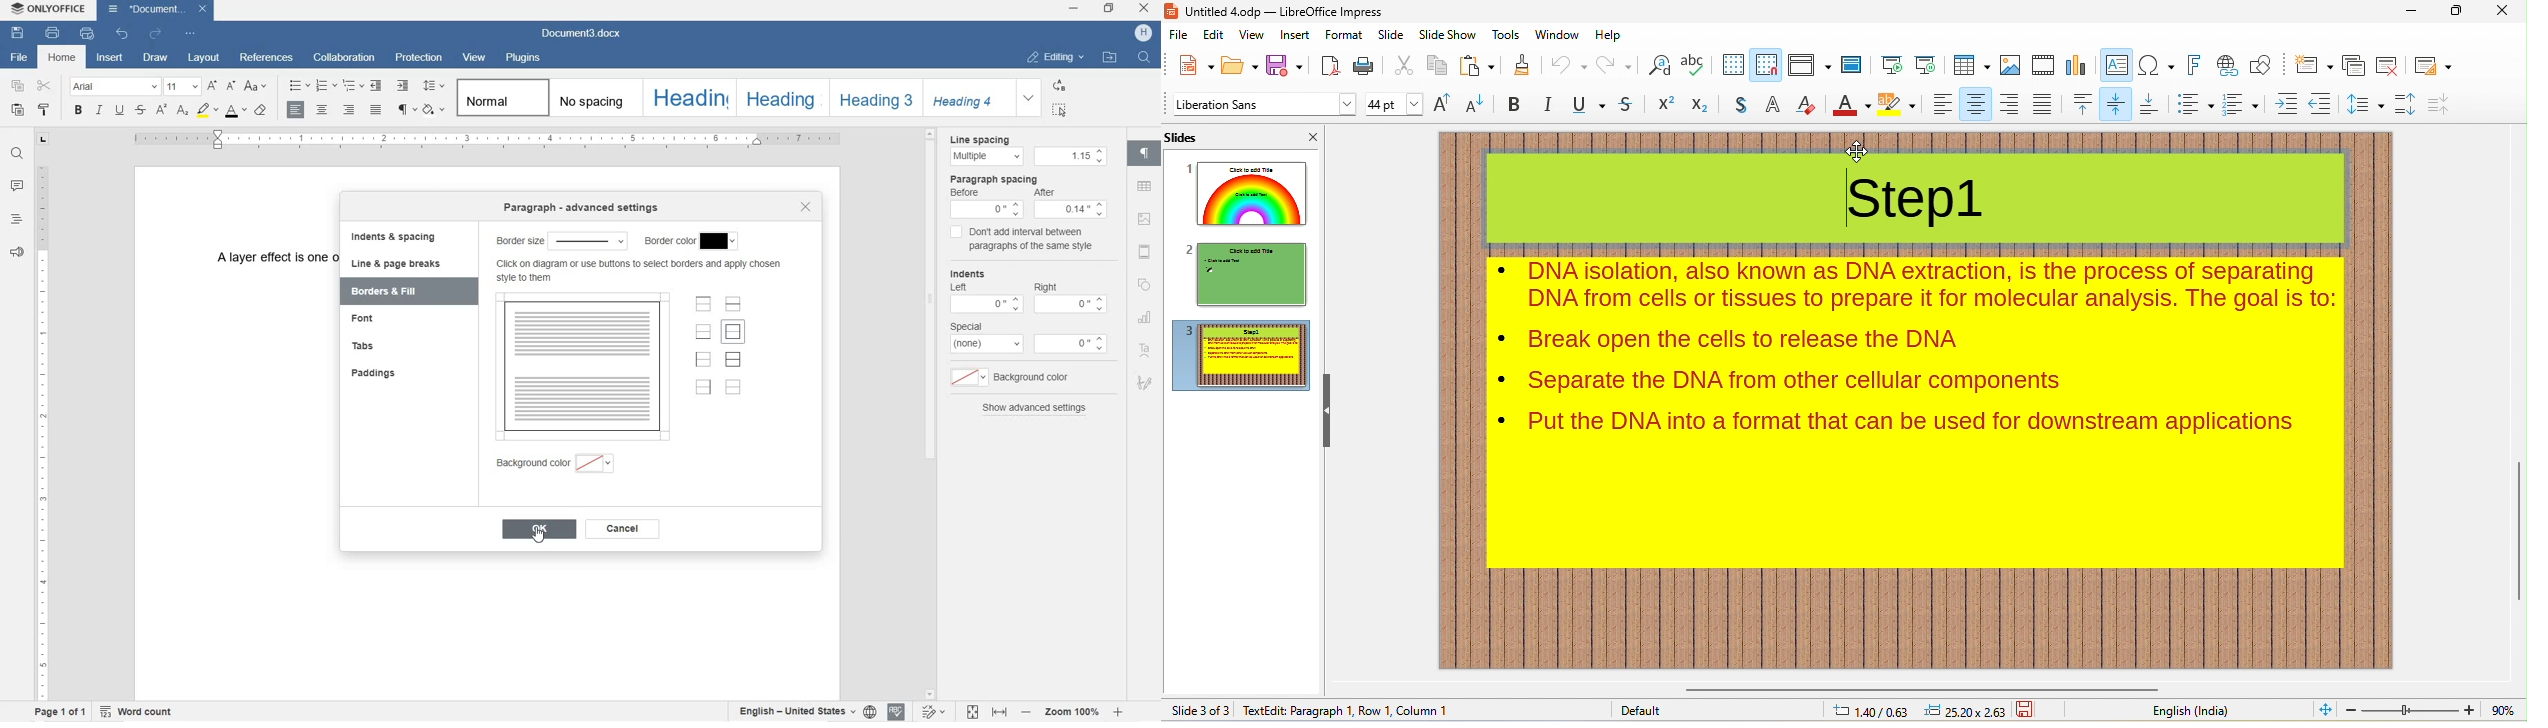 The image size is (2548, 728). I want to click on paddings, so click(391, 374).